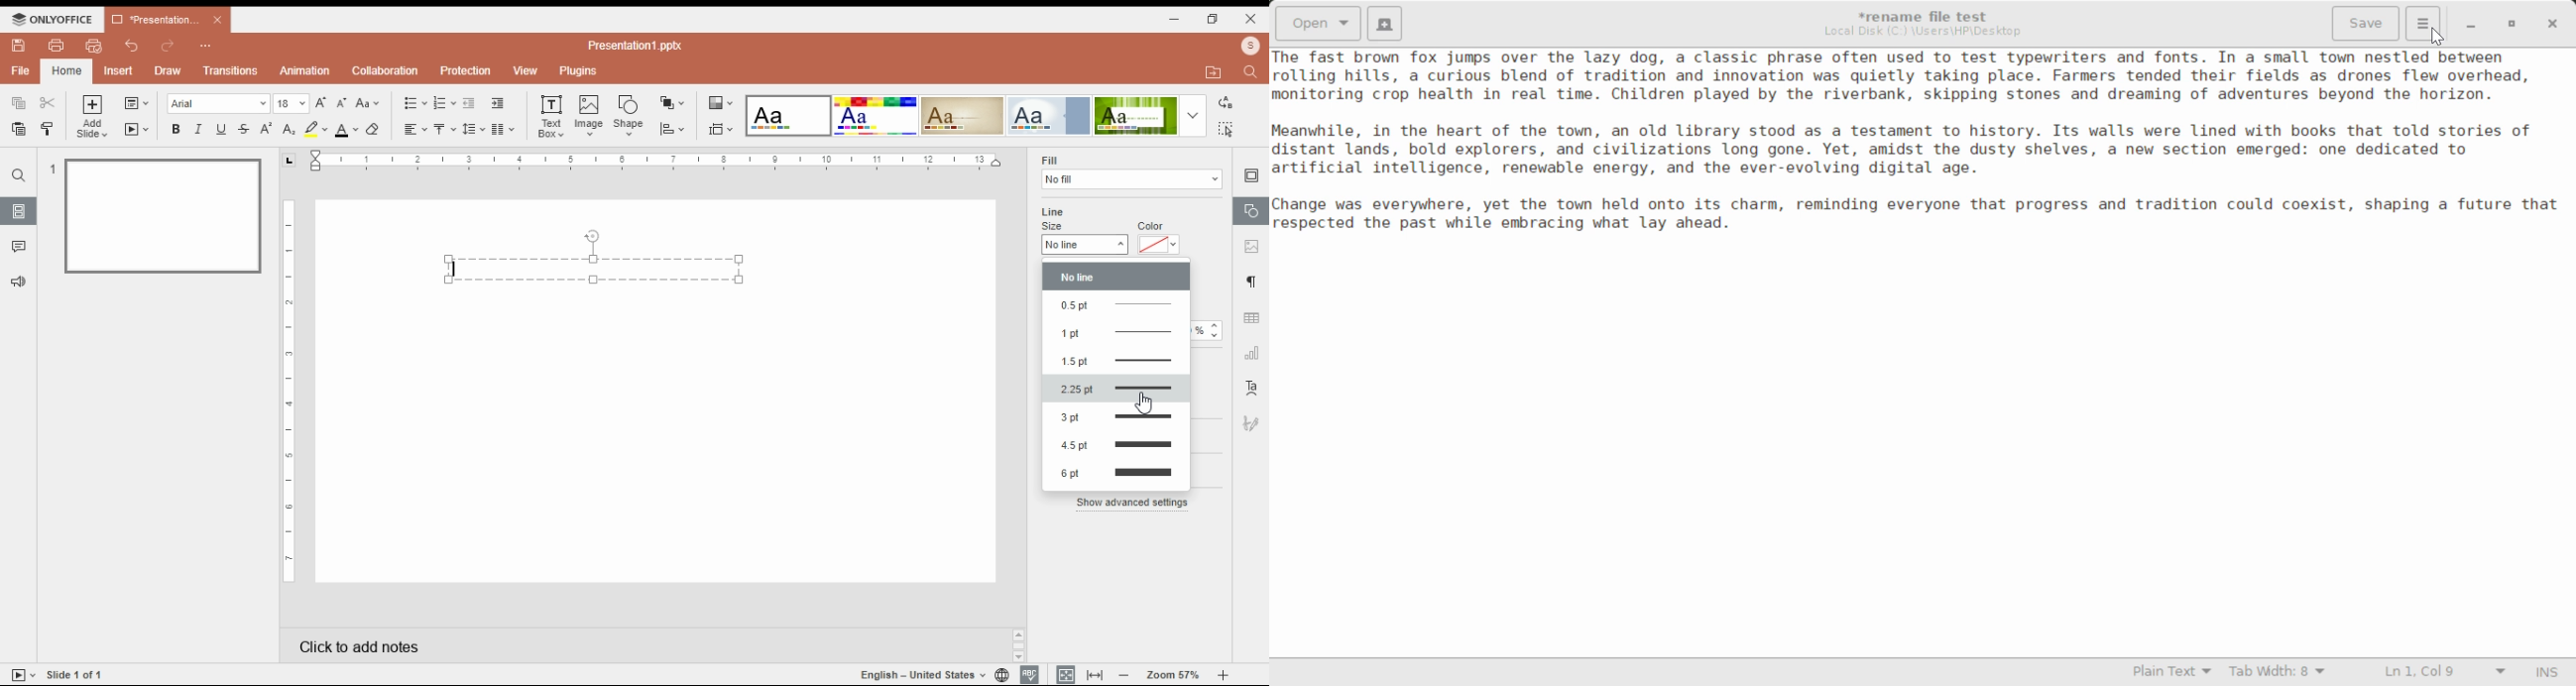 The height and width of the screenshot is (700, 2576). I want to click on spell check, so click(1030, 675).